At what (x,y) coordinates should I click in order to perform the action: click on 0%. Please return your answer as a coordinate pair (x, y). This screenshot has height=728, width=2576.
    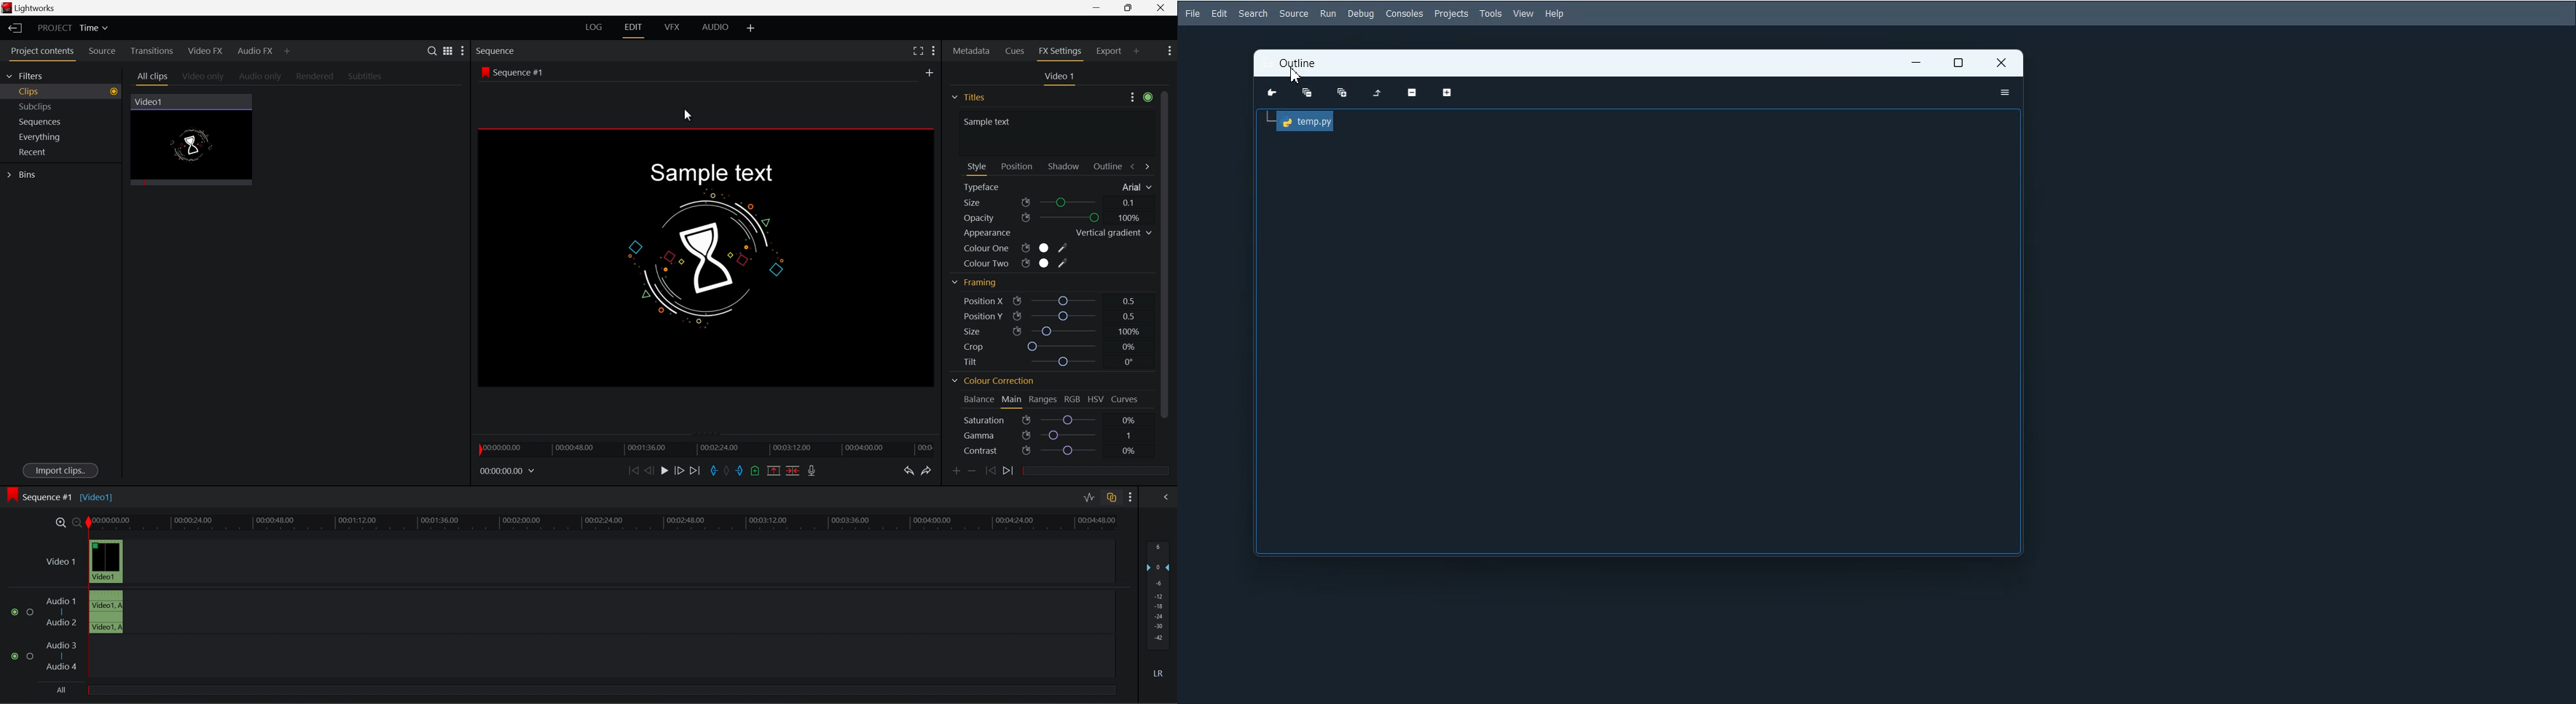
    Looking at the image, I should click on (1129, 419).